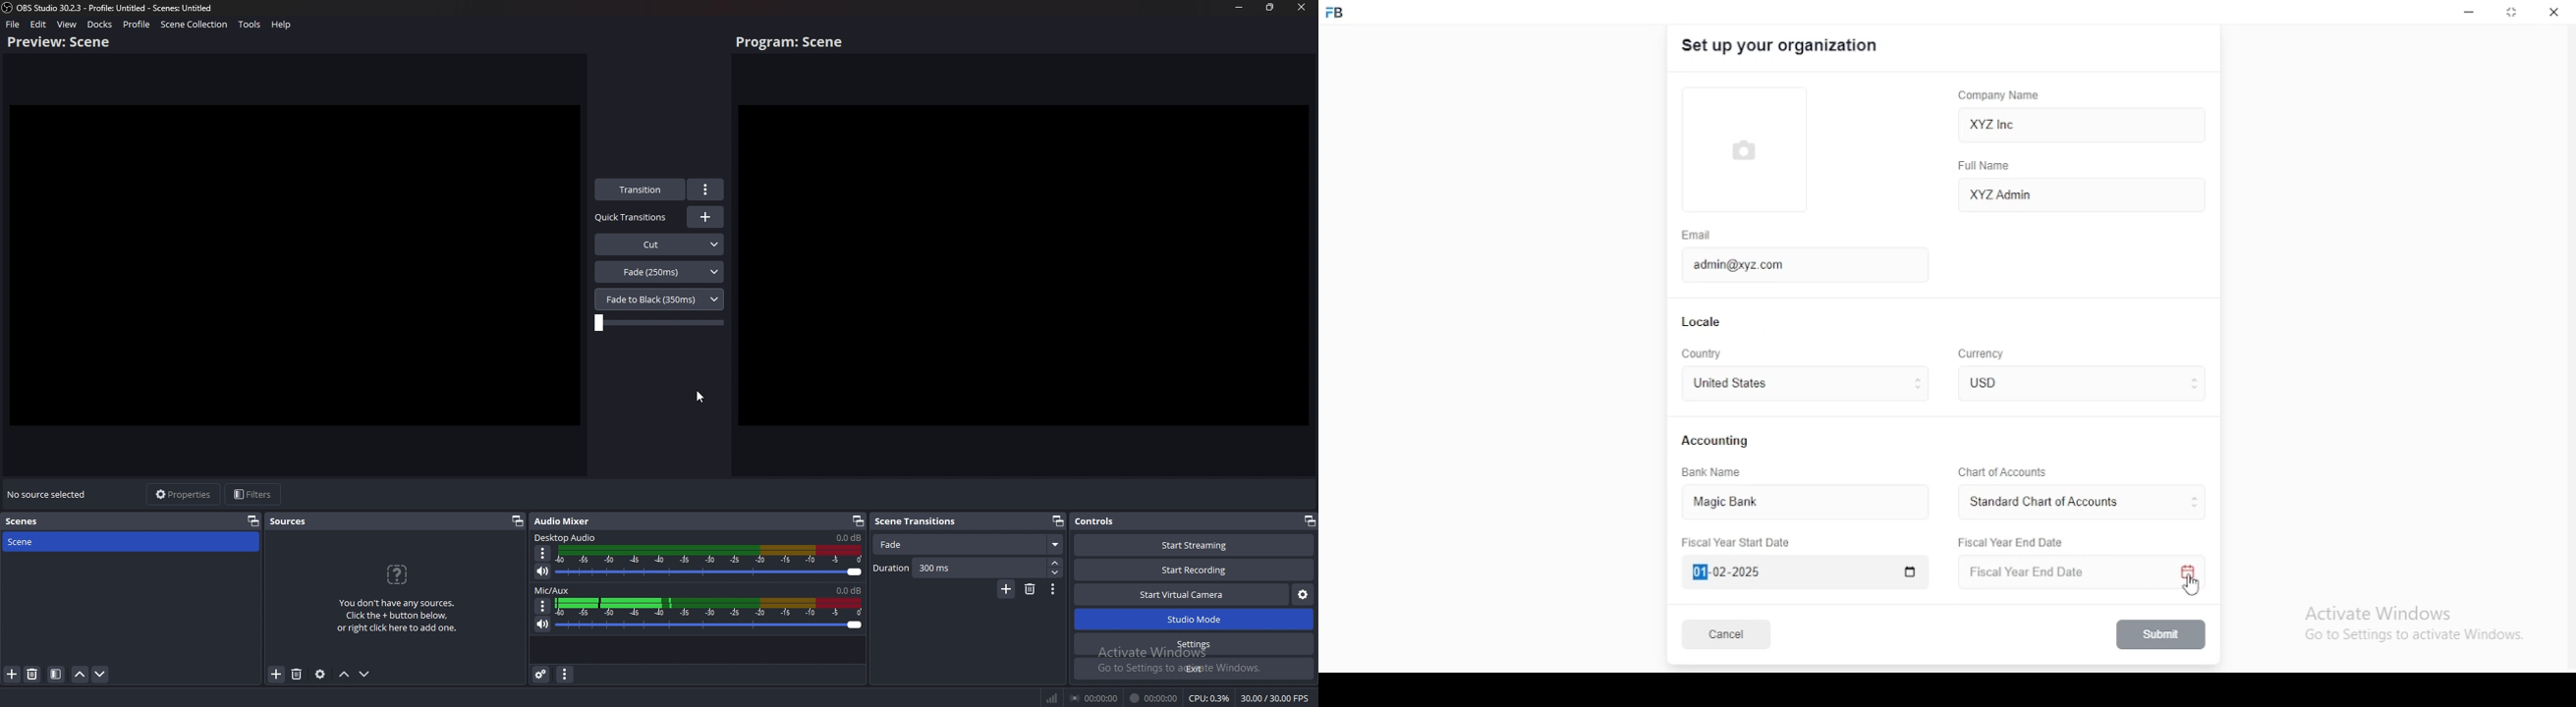 This screenshot has width=2576, height=728. Describe the element at coordinates (641, 189) in the screenshot. I see `transition` at that location.